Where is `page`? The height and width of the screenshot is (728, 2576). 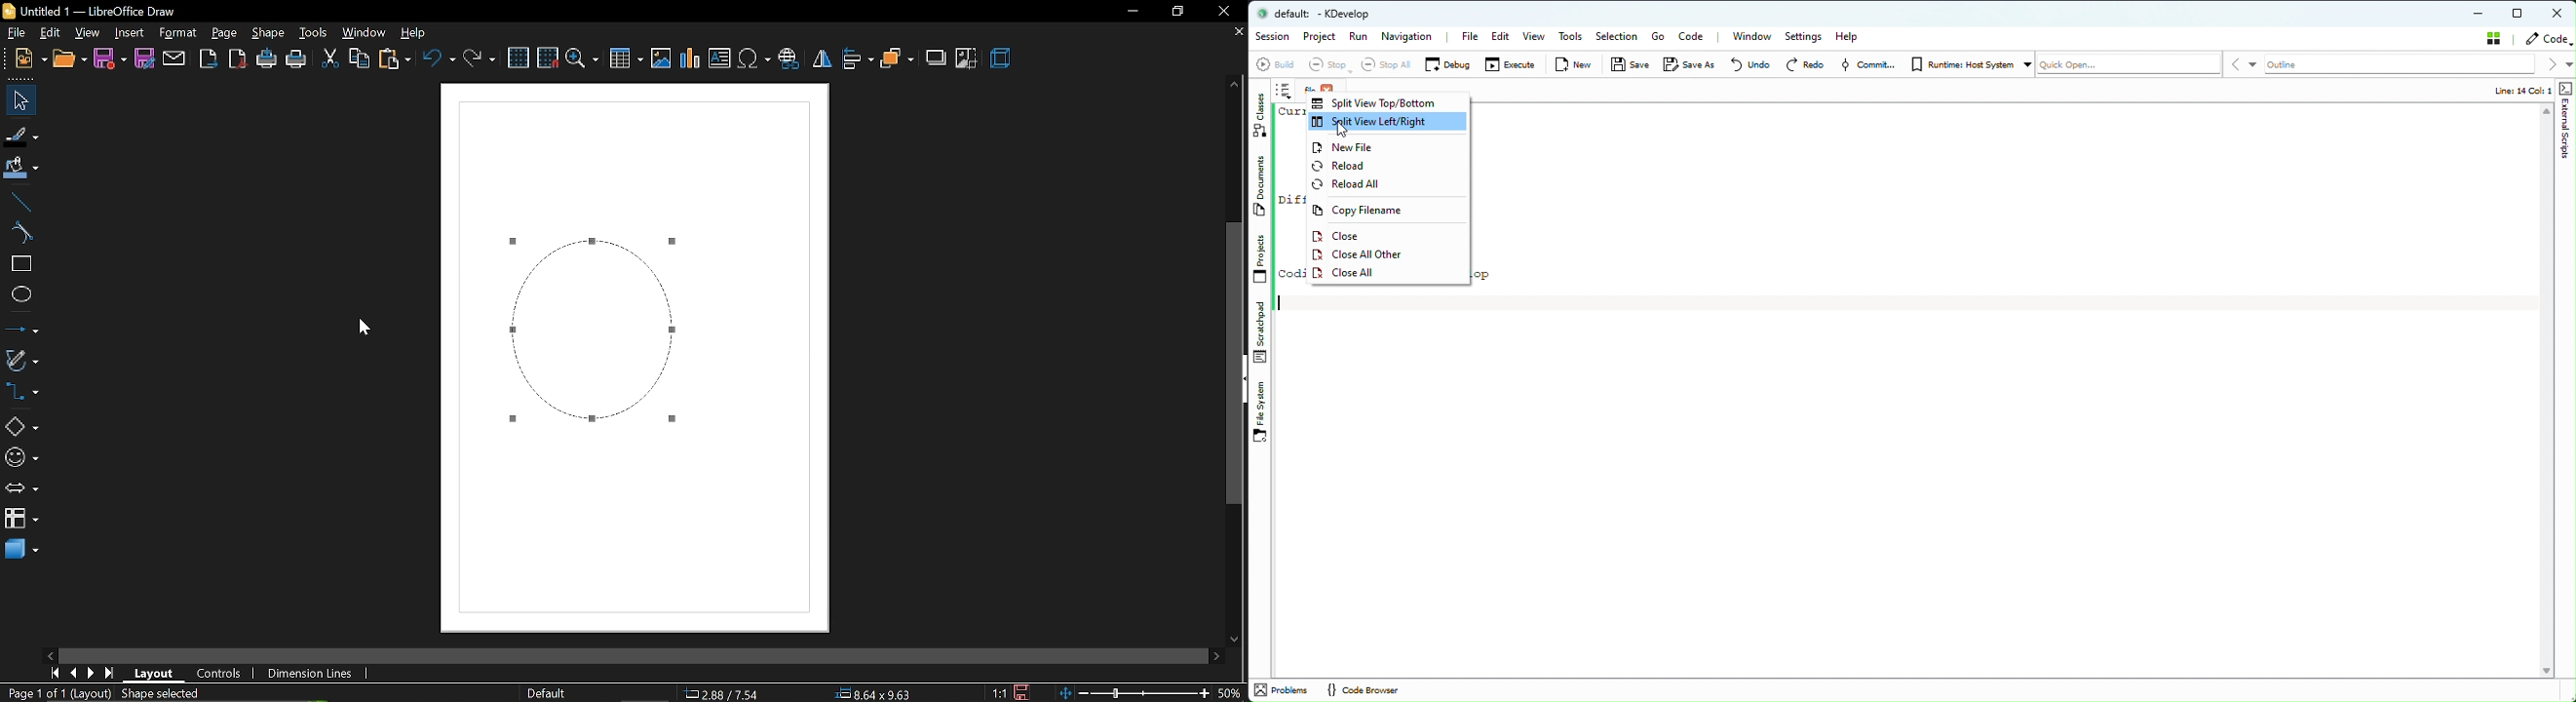
page is located at coordinates (224, 32).